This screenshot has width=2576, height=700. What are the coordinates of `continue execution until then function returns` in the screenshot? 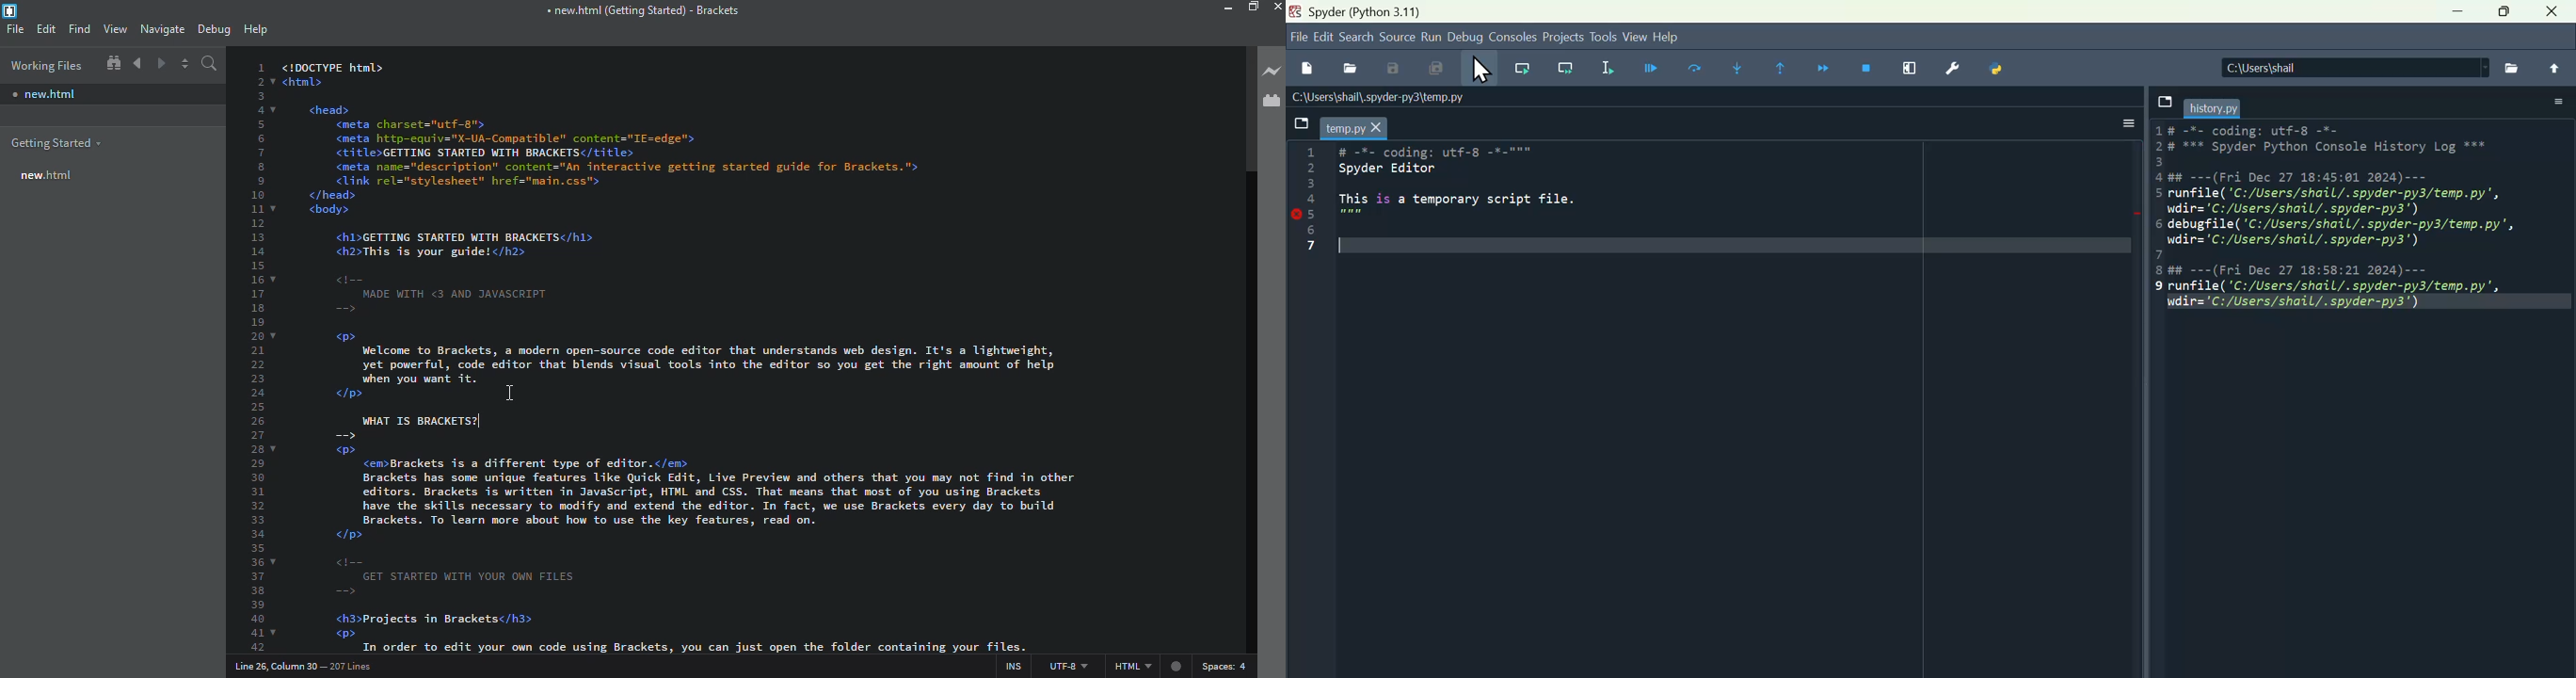 It's located at (1786, 69).